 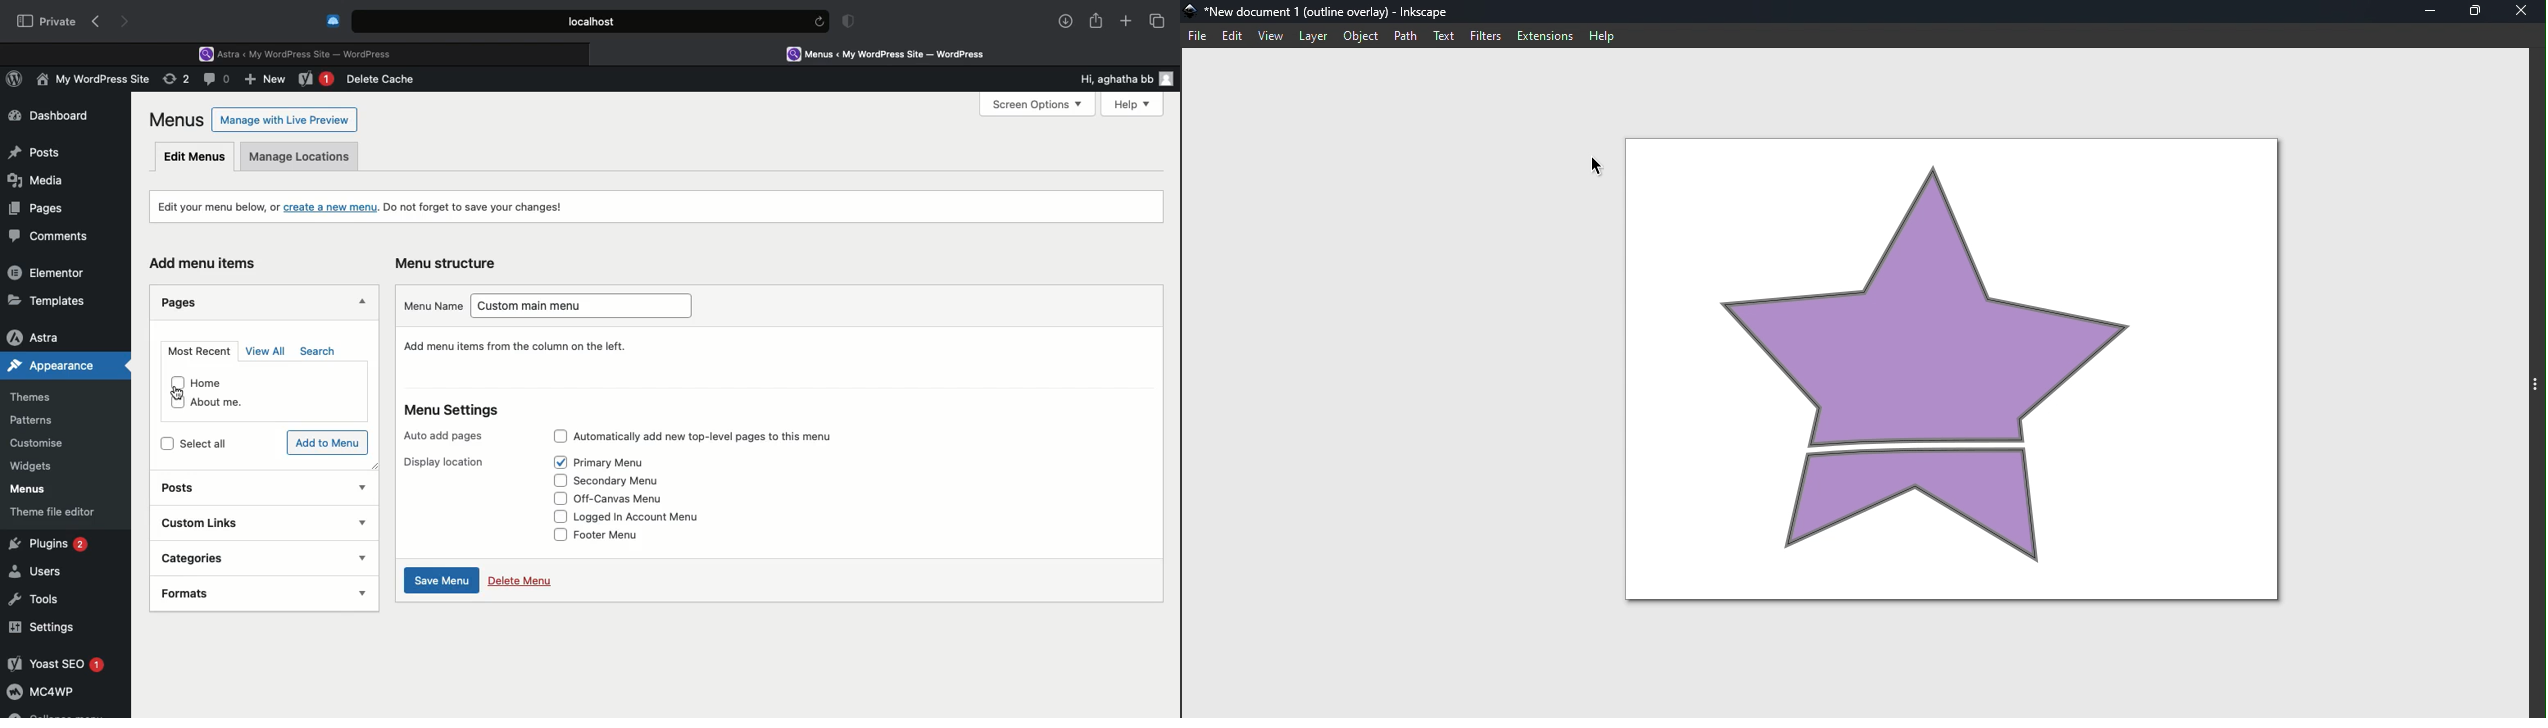 I want to click on Cold turkey, so click(x=334, y=21).